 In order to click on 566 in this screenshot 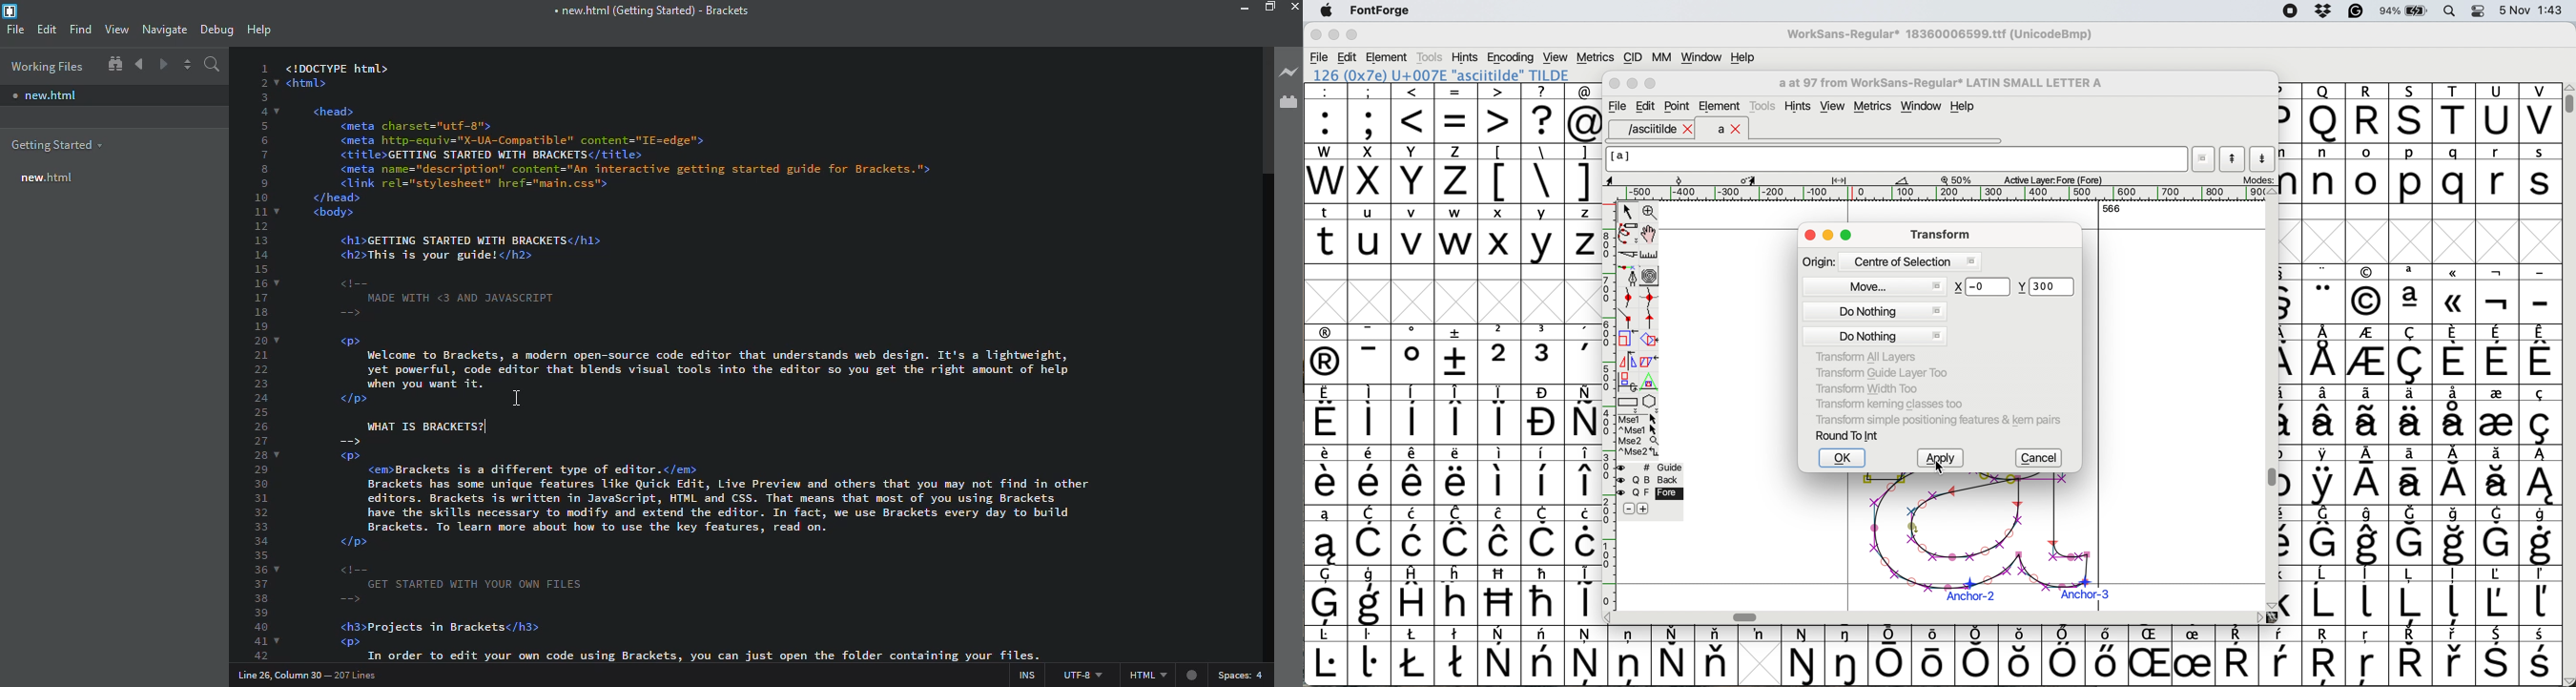, I will do `click(2112, 208)`.